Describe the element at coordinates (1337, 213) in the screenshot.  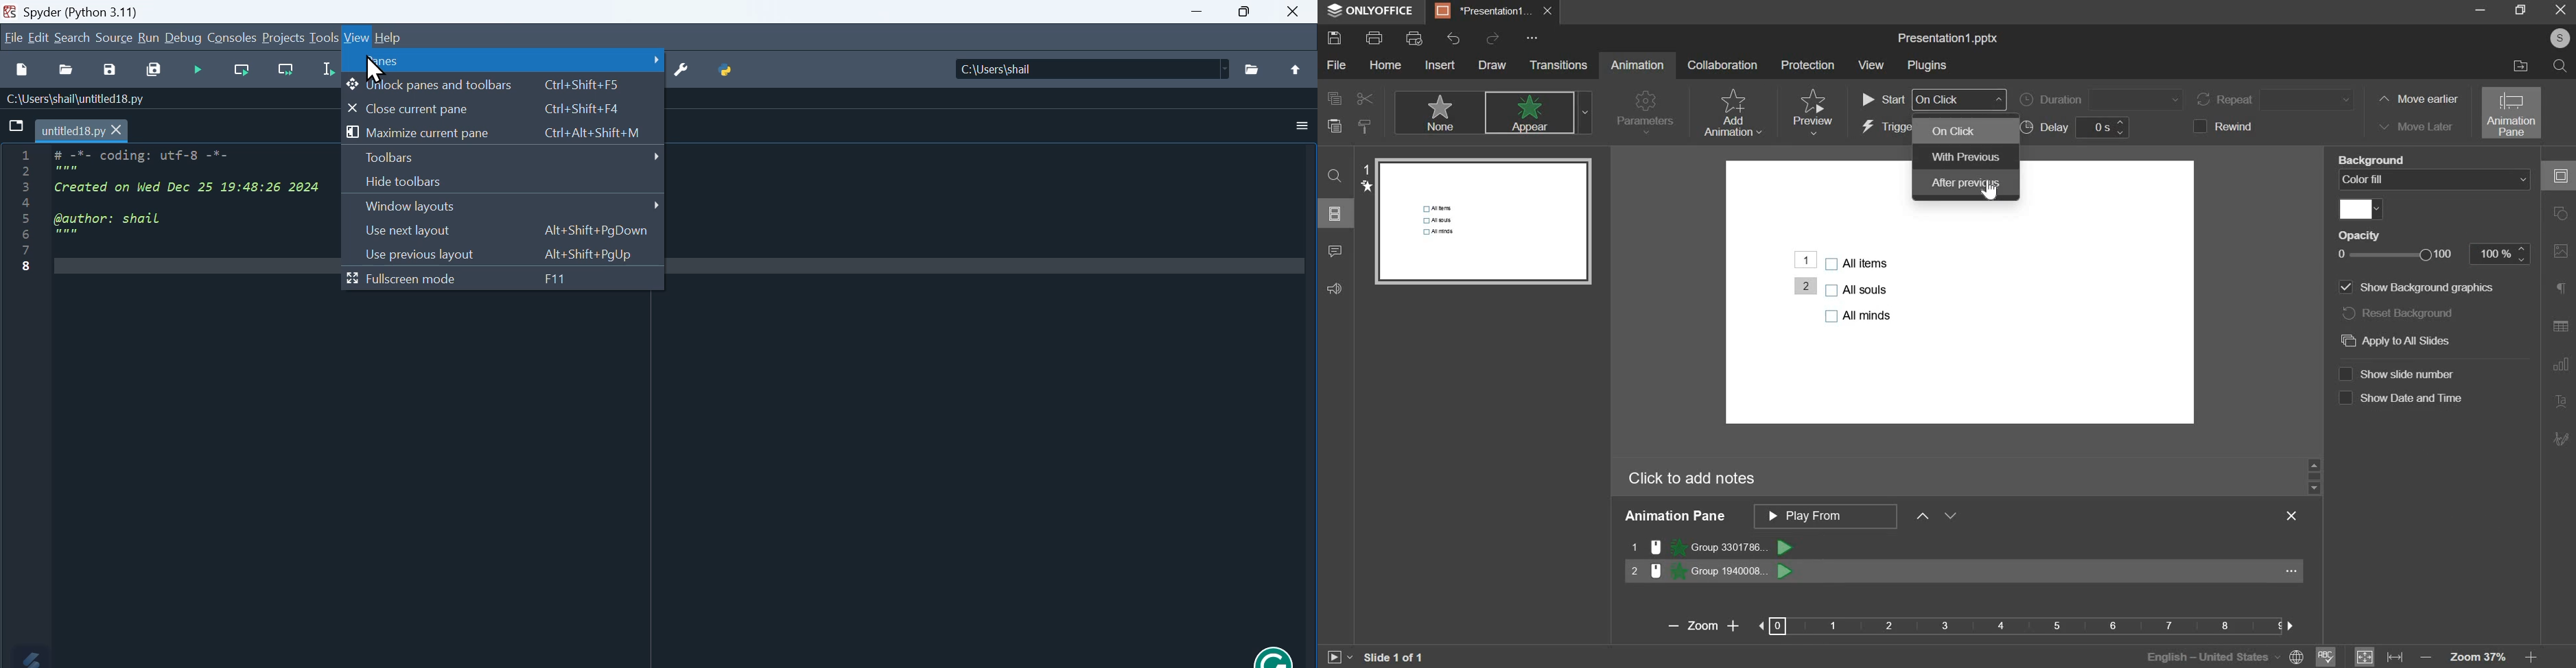
I see `slide` at that location.